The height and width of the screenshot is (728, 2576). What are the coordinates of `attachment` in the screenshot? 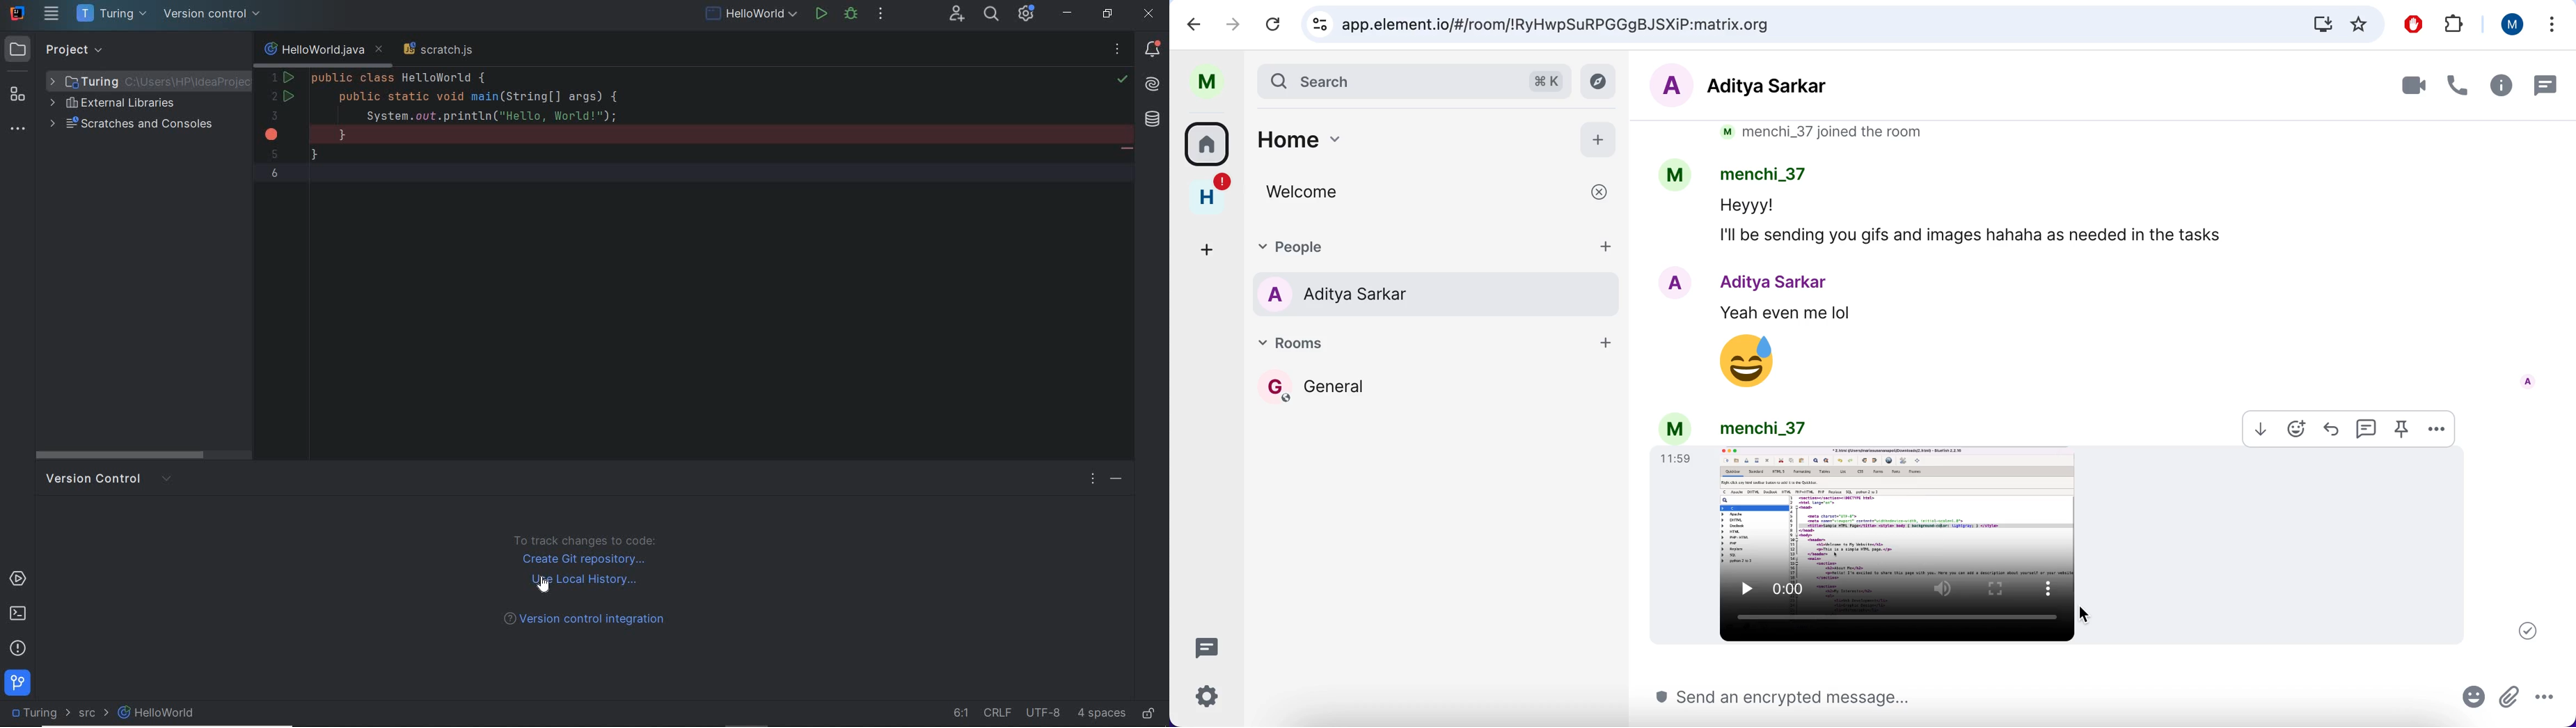 It's located at (2511, 697).